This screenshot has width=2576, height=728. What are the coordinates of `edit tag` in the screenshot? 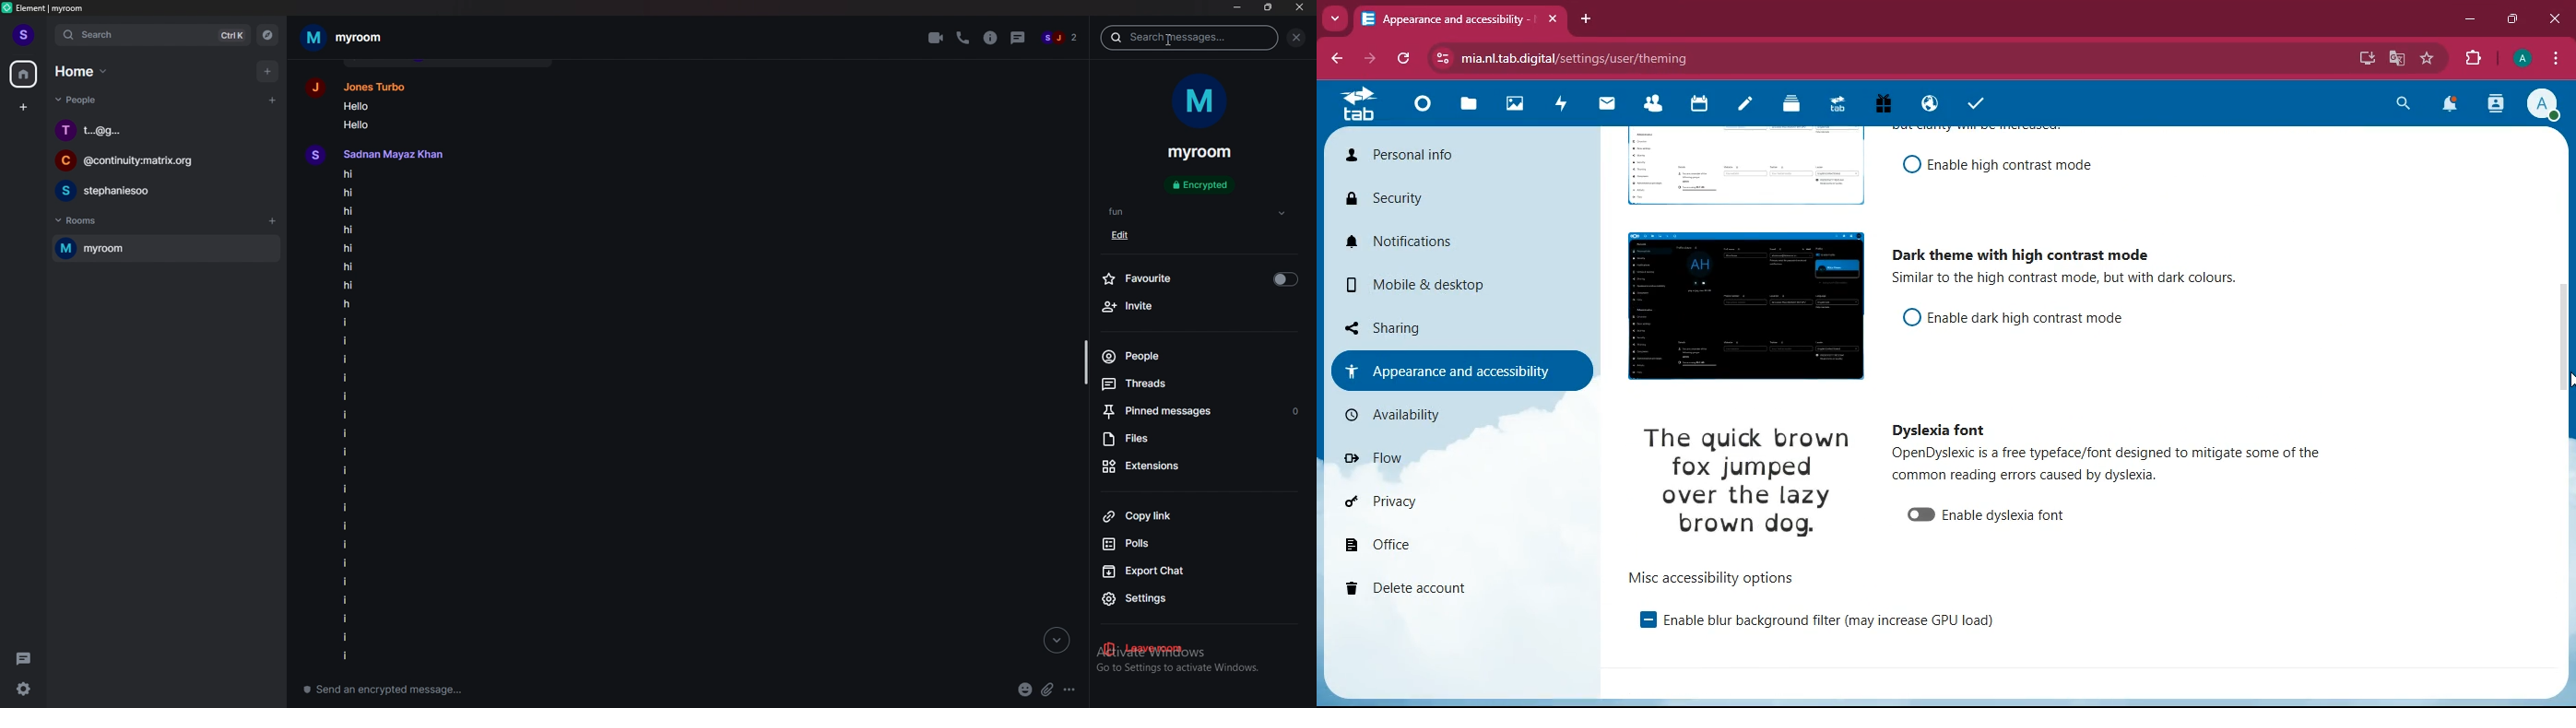 It's located at (1138, 235).